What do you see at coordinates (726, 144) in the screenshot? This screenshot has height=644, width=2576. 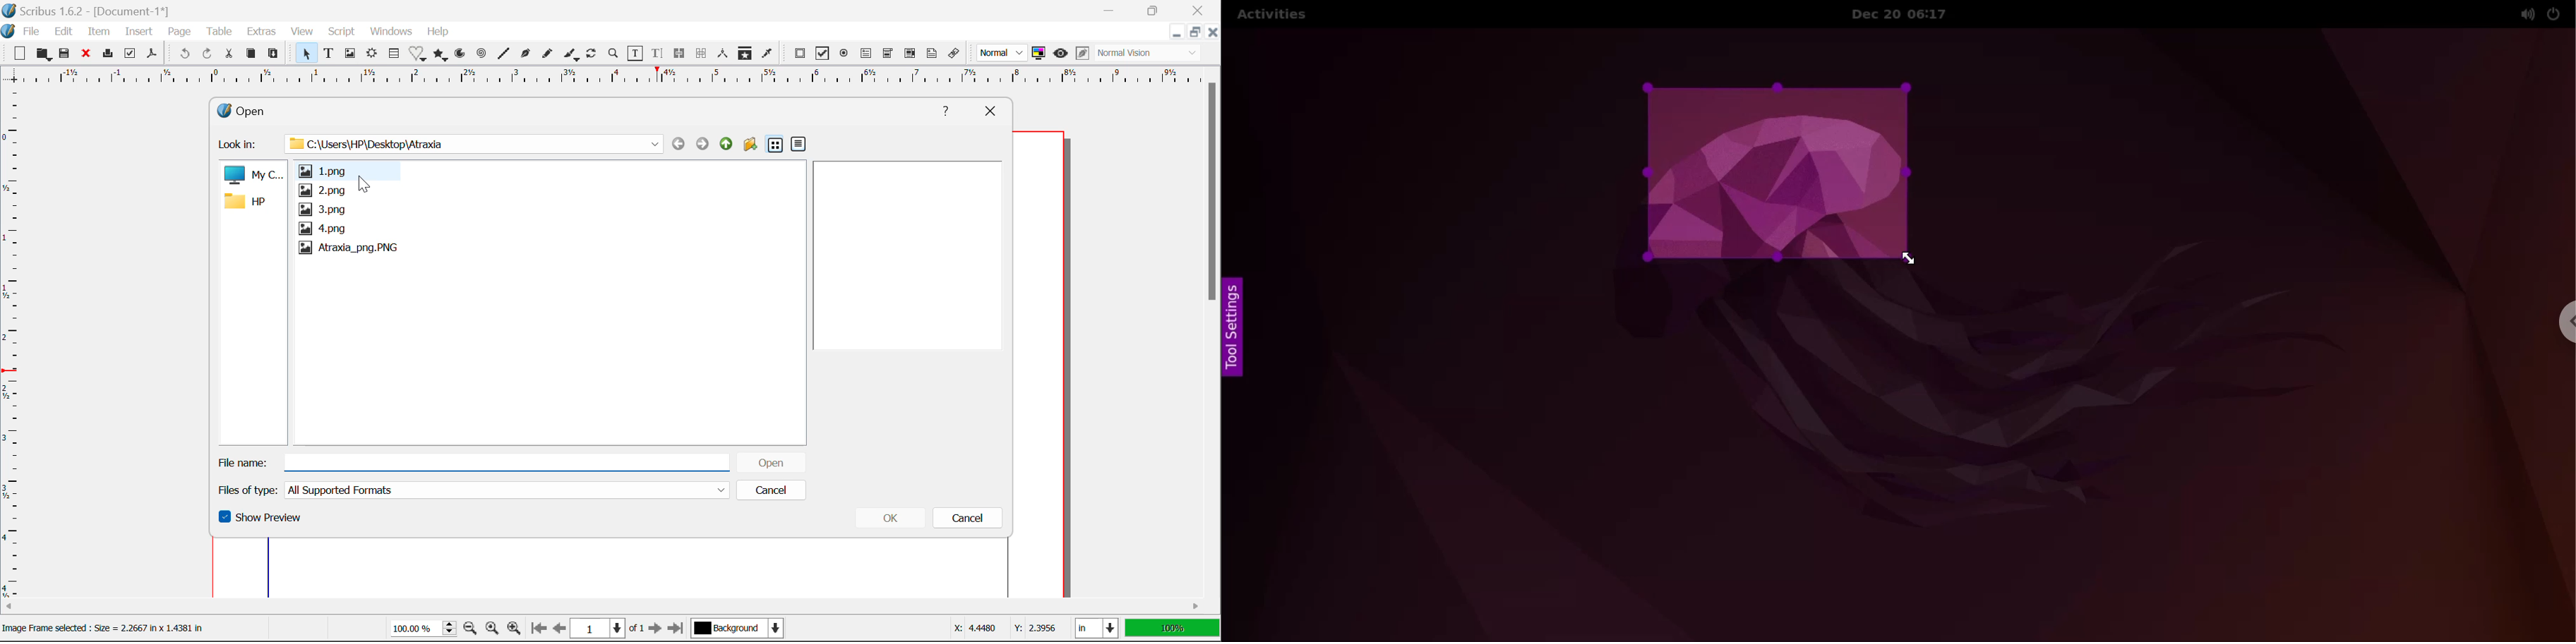 I see `Navigation` at bounding box center [726, 144].